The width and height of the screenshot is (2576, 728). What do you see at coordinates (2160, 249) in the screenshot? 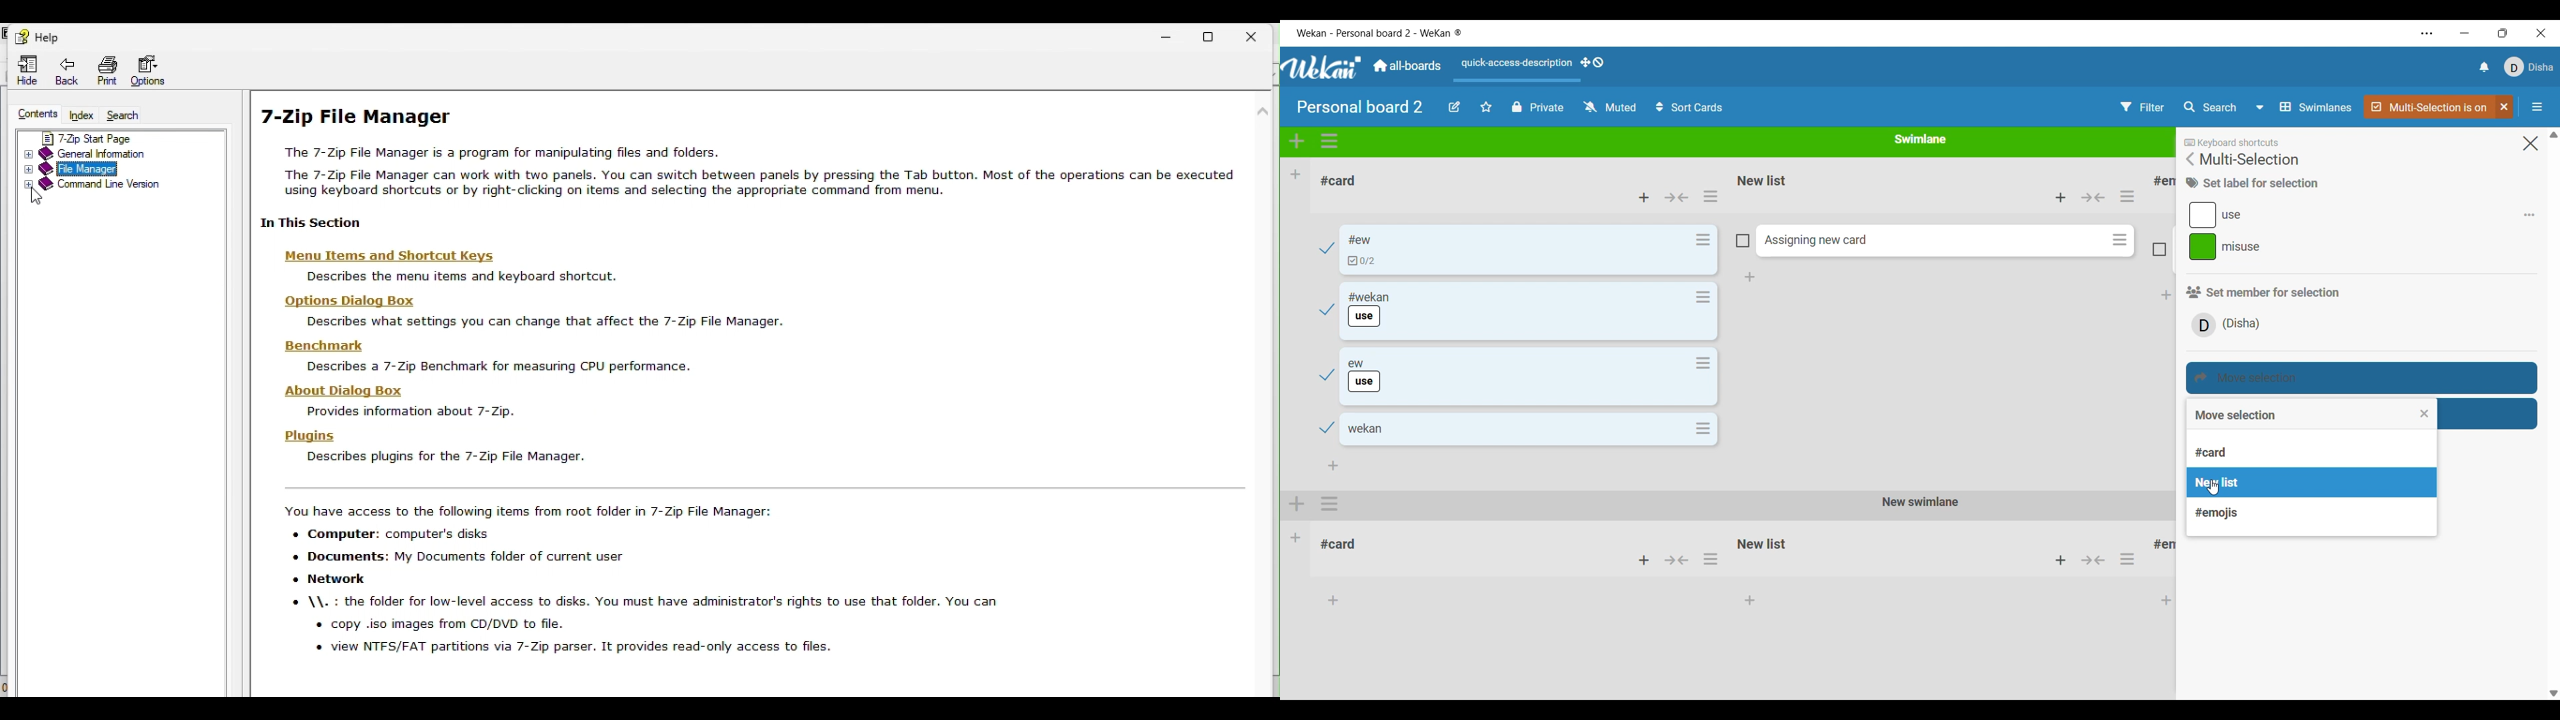
I see `Indicates card is not included in current selection` at bounding box center [2160, 249].